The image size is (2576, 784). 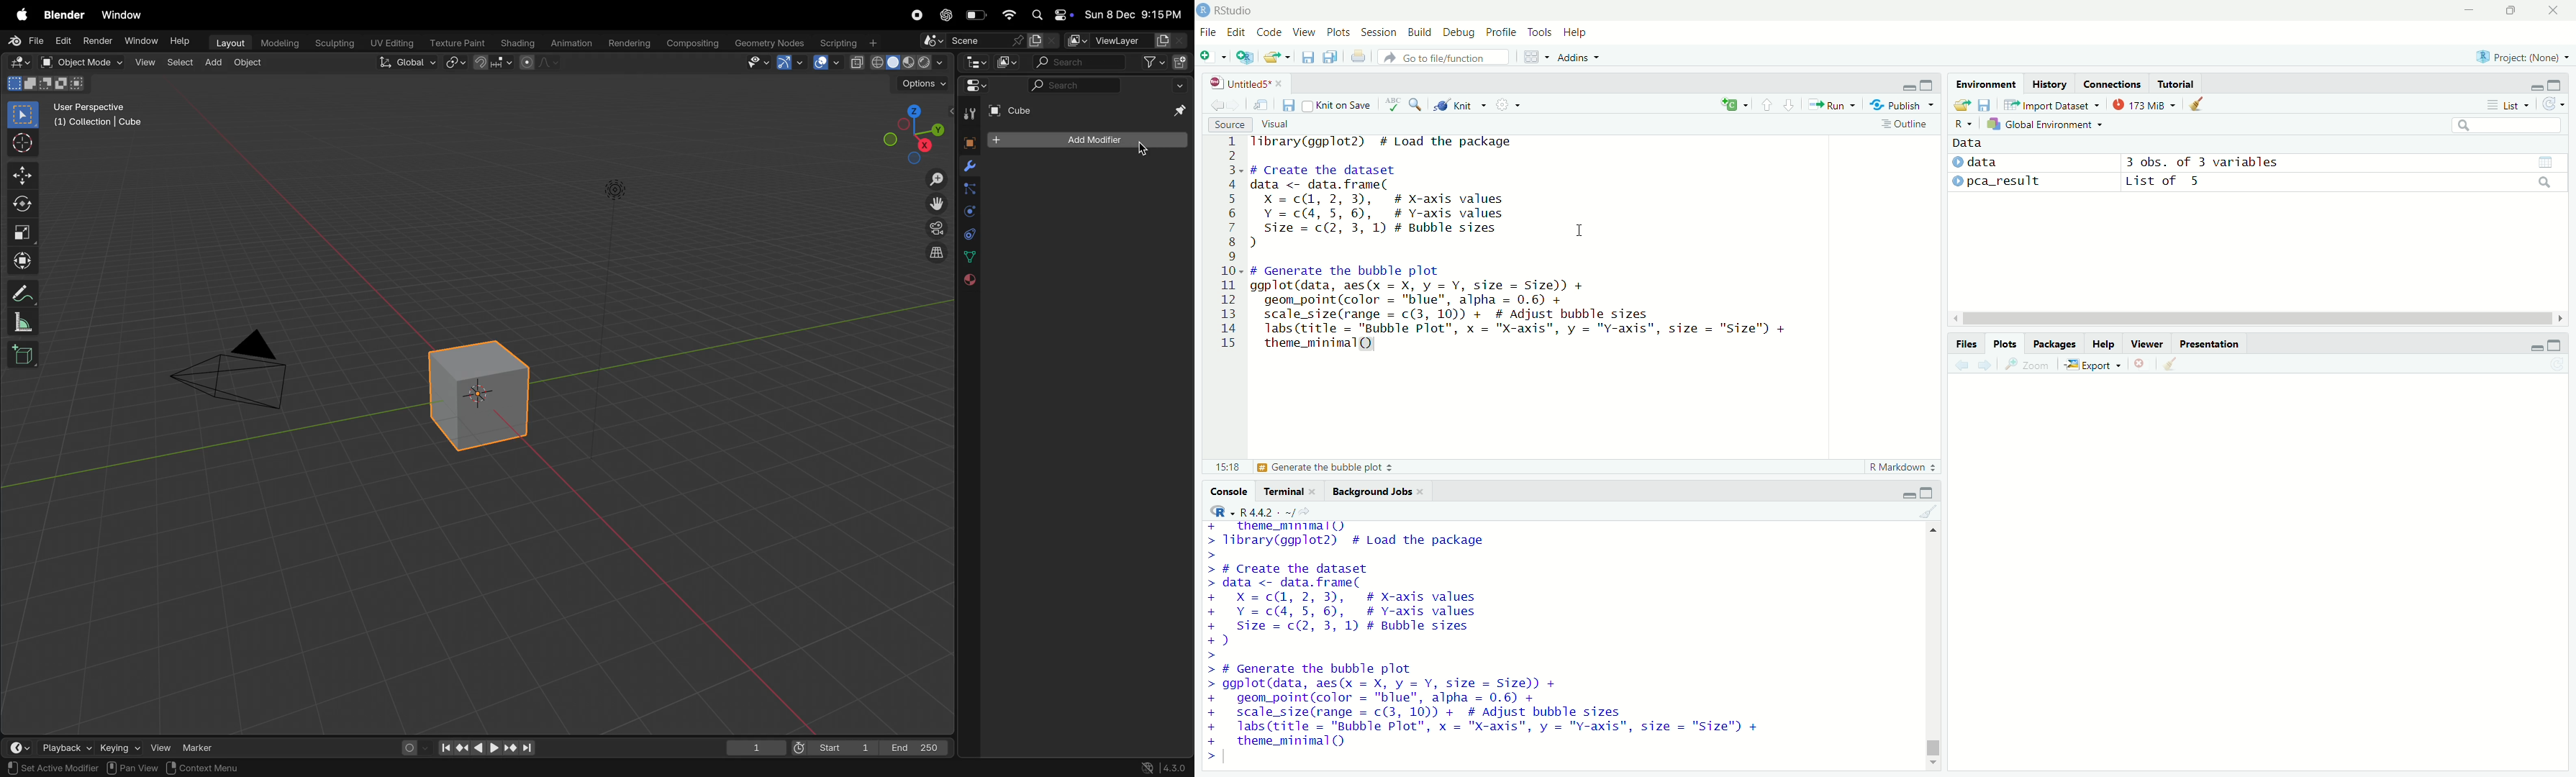 What do you see at coordinates (184, 768) in the screenshot?
I see `object` at bounding box center [184, 768].